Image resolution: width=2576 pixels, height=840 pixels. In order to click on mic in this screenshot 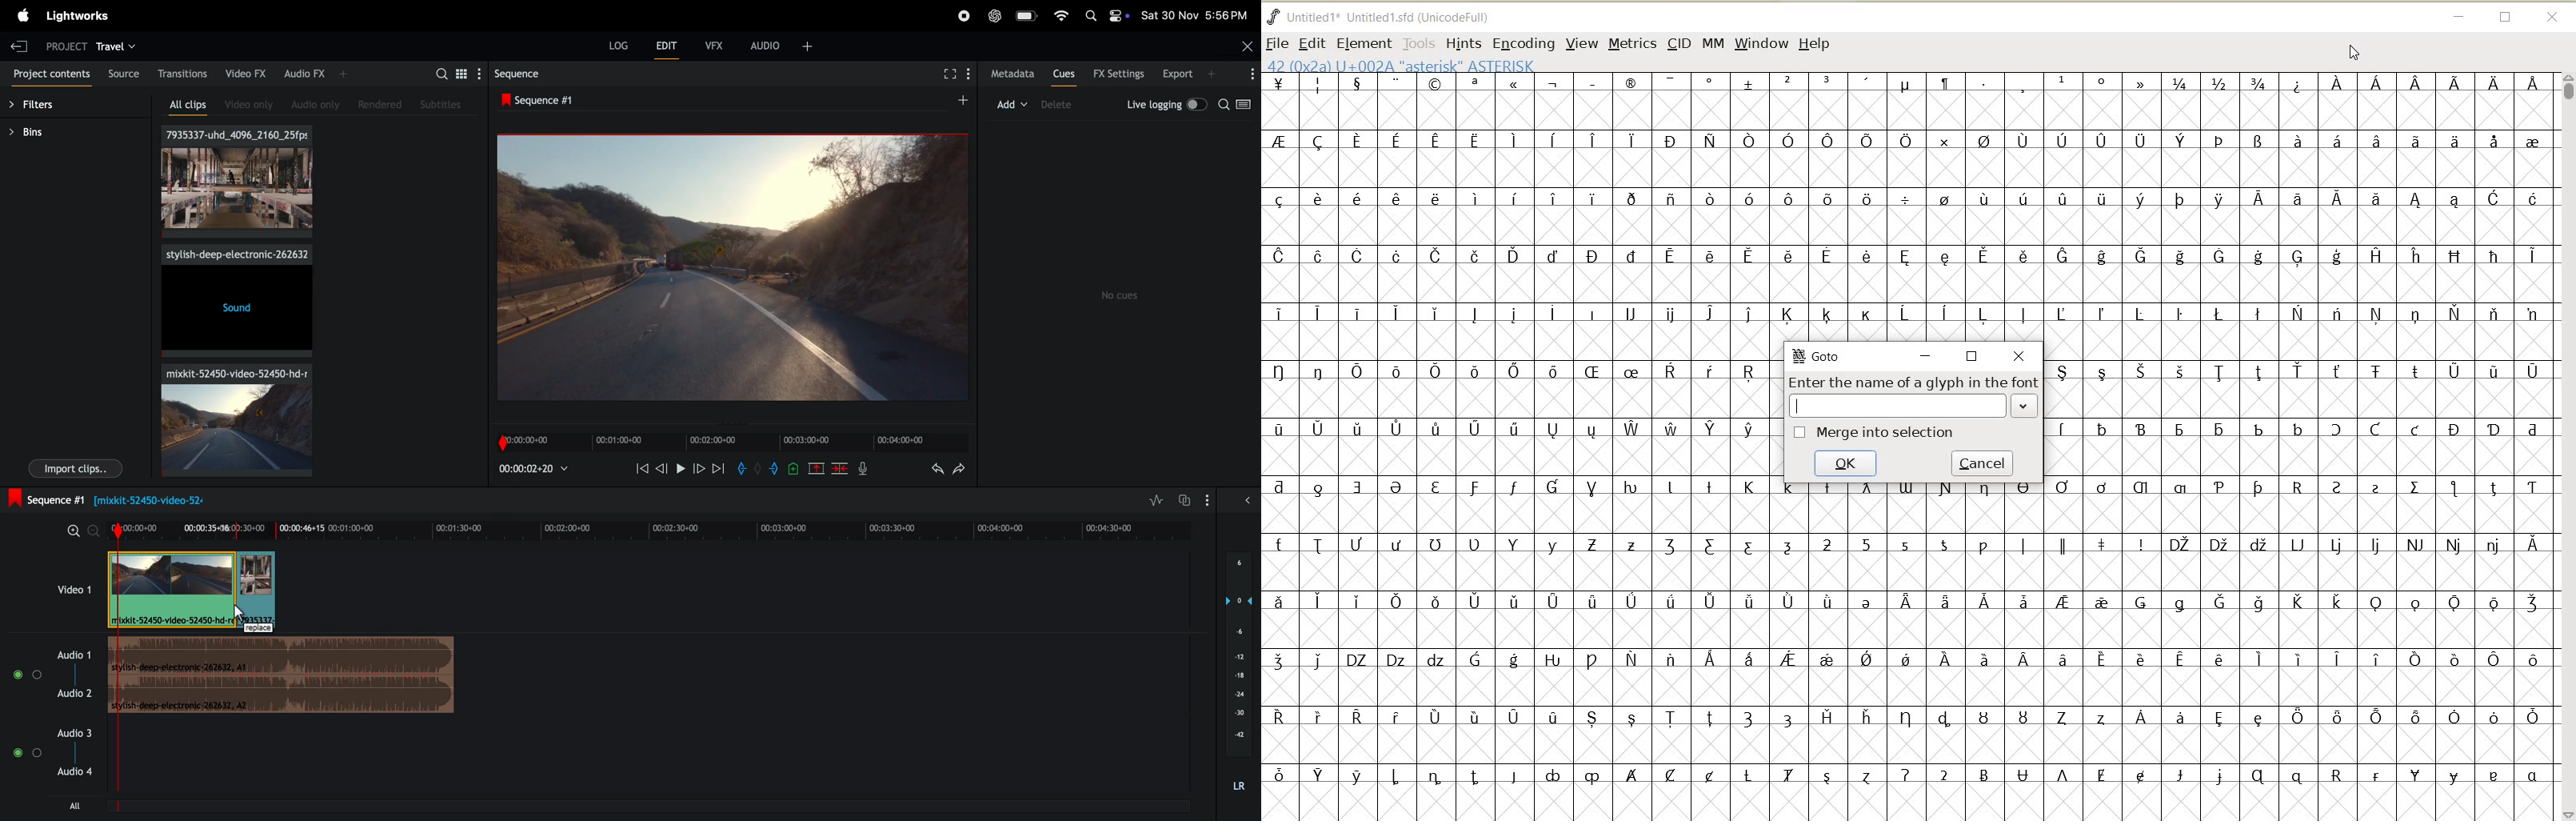, I will do `click(862, 471)`.